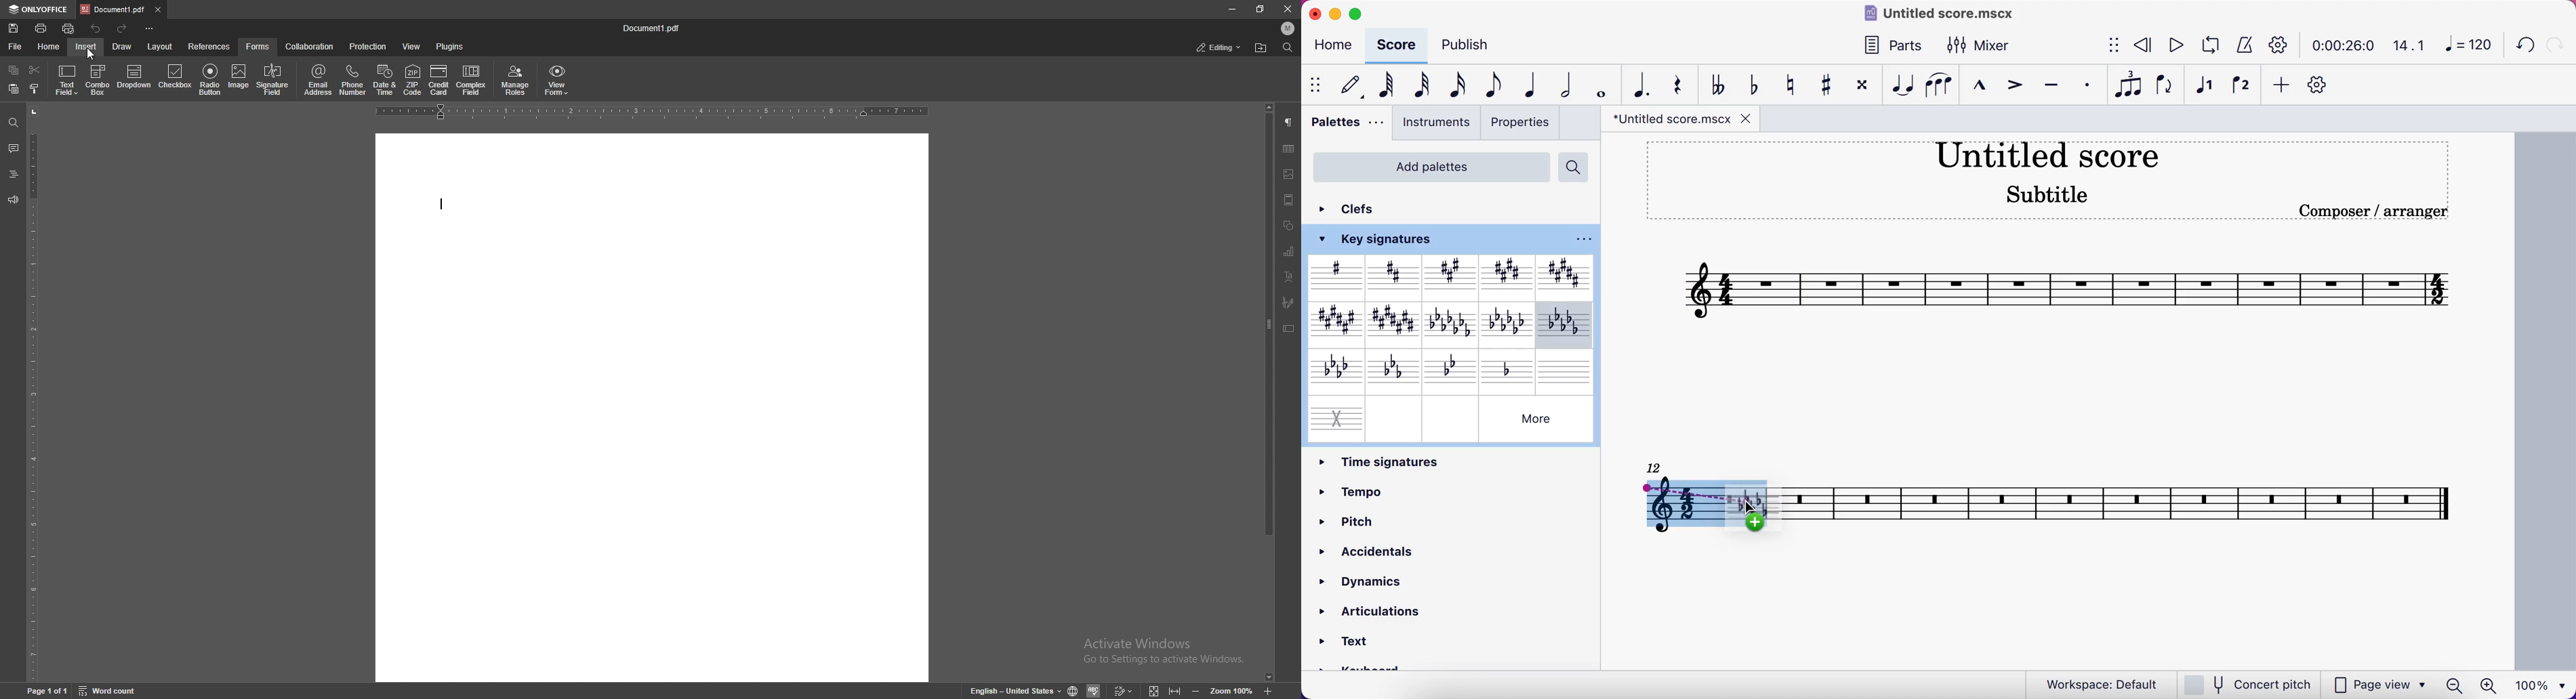 This screenshot has width=2576, height=700. I want to click on draw, so click(122, 47).